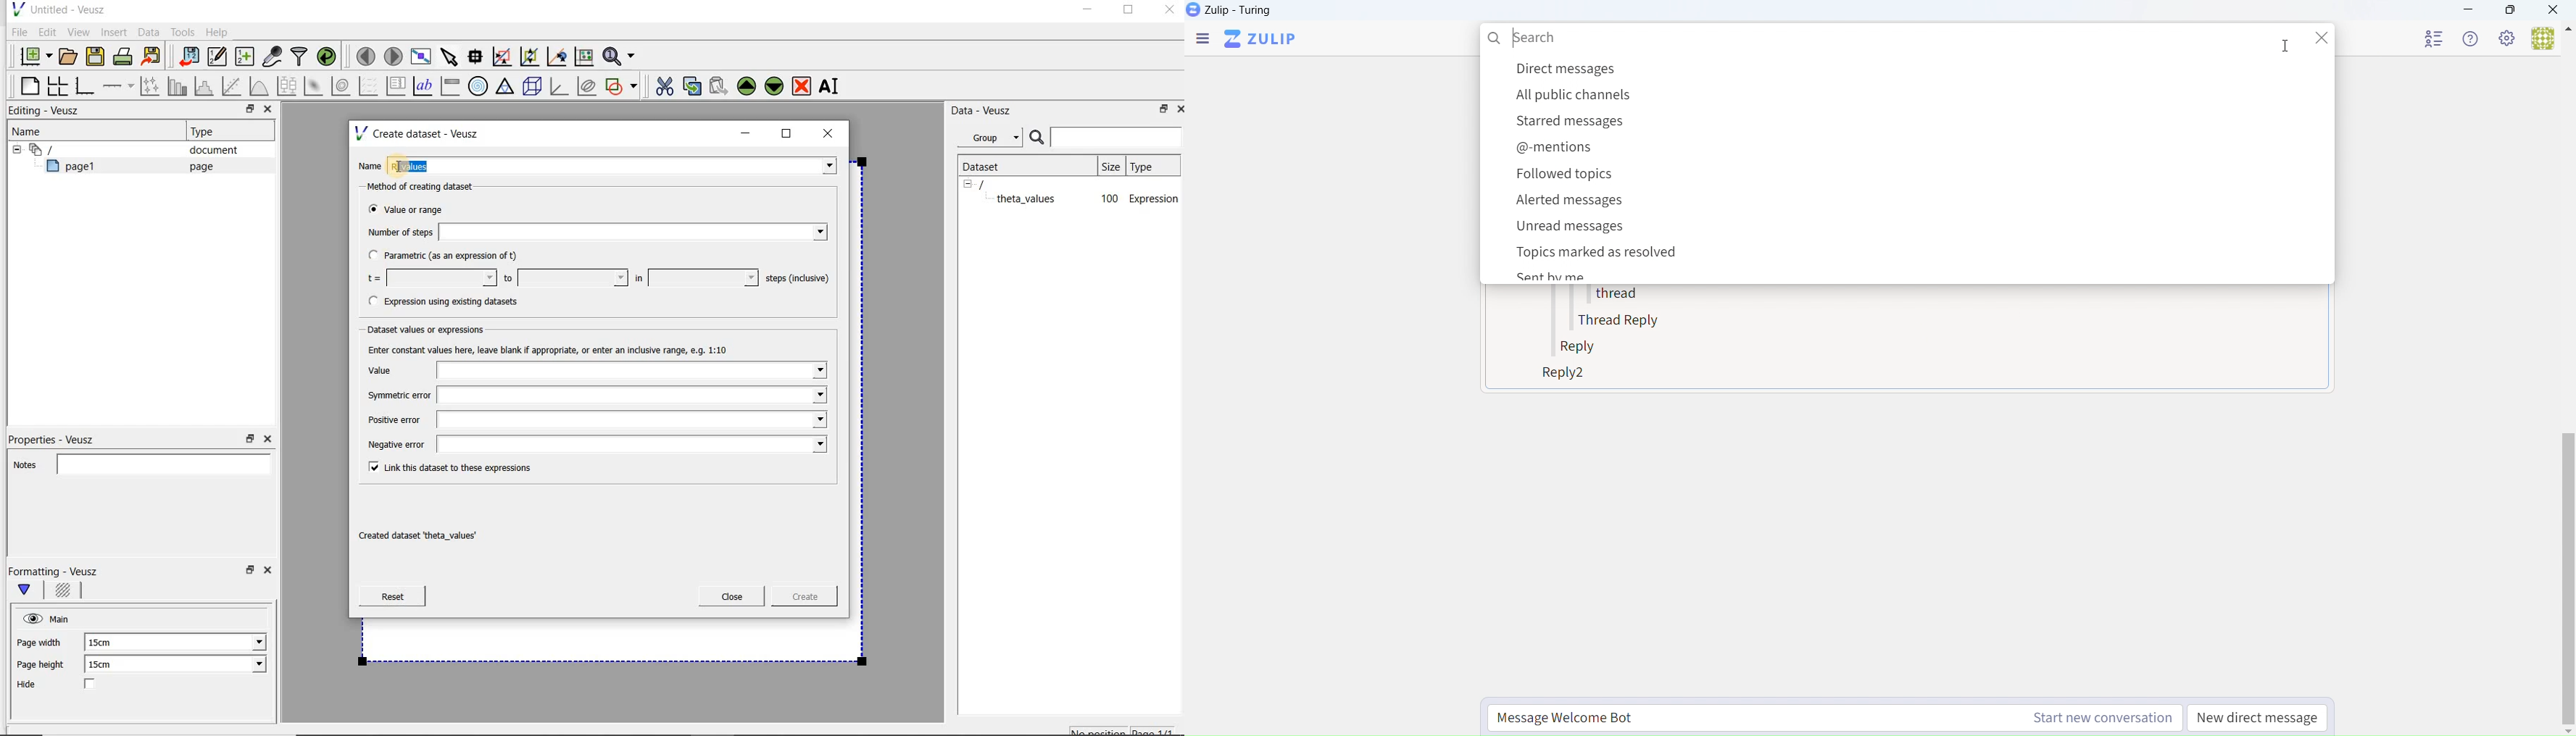  Describe the element at coordinates (66, 149) in the screenshot. I see `Document widget` at that location.